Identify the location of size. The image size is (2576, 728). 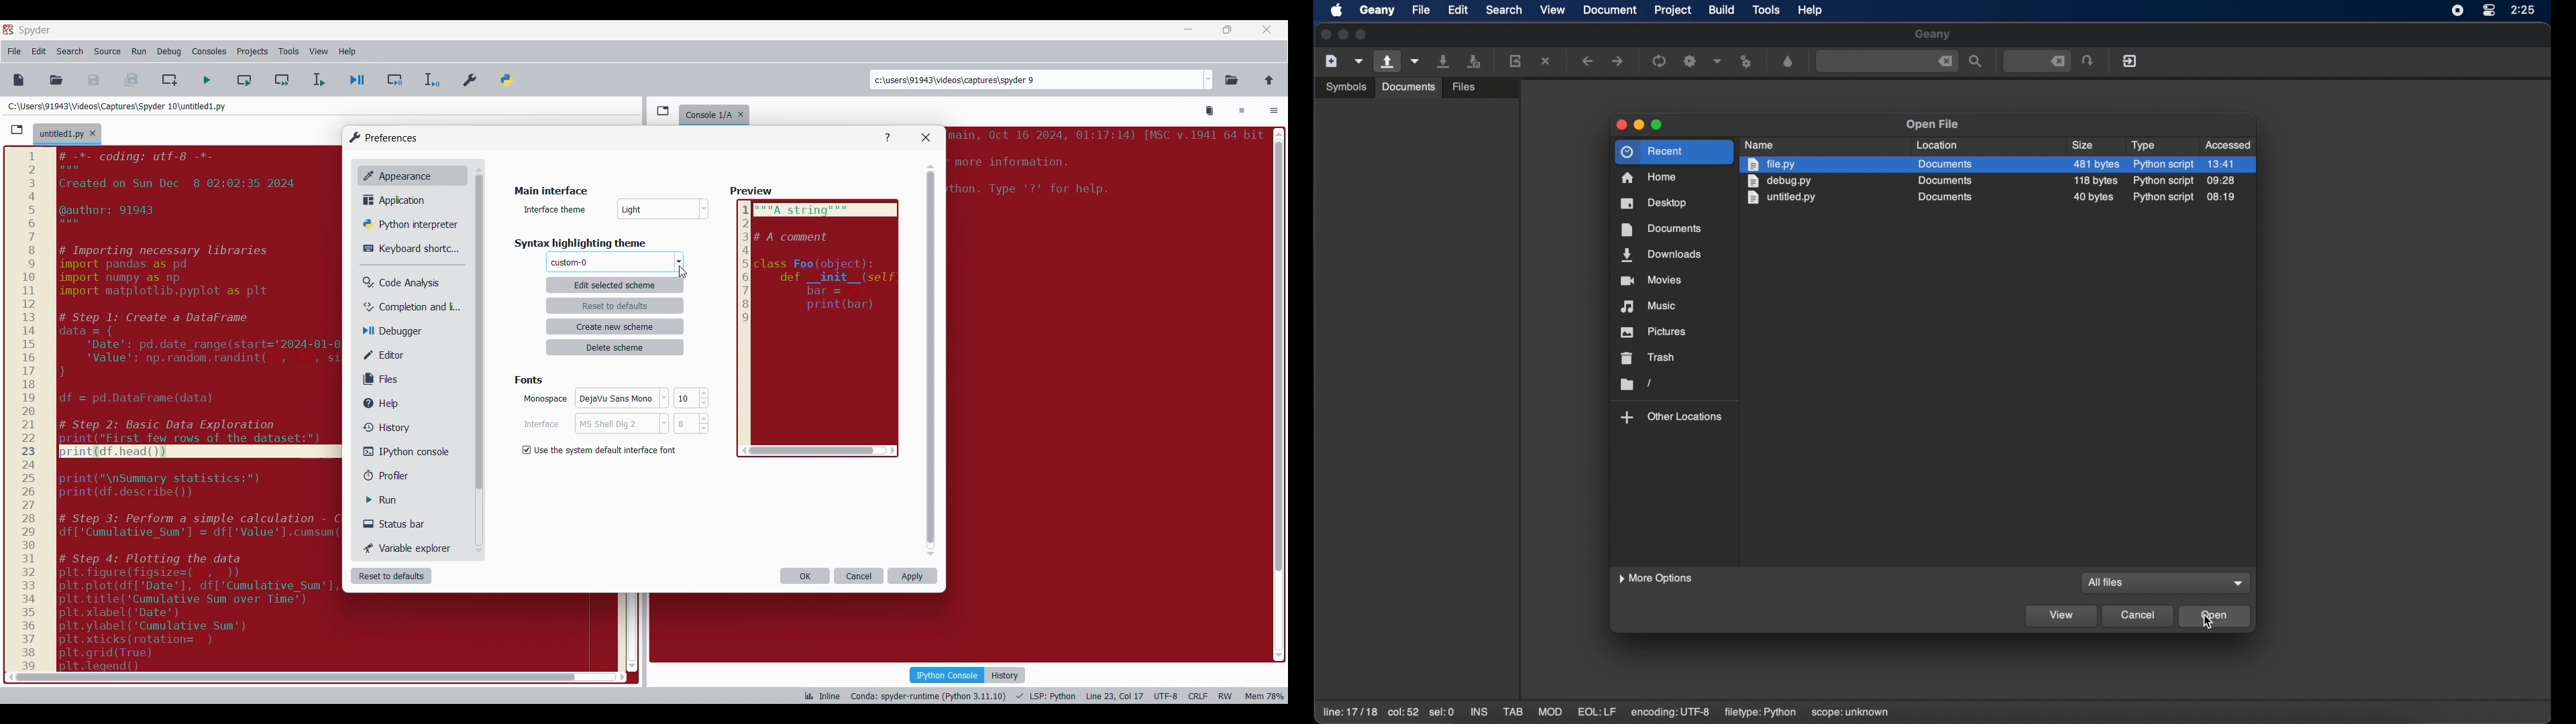
(2096, 180).